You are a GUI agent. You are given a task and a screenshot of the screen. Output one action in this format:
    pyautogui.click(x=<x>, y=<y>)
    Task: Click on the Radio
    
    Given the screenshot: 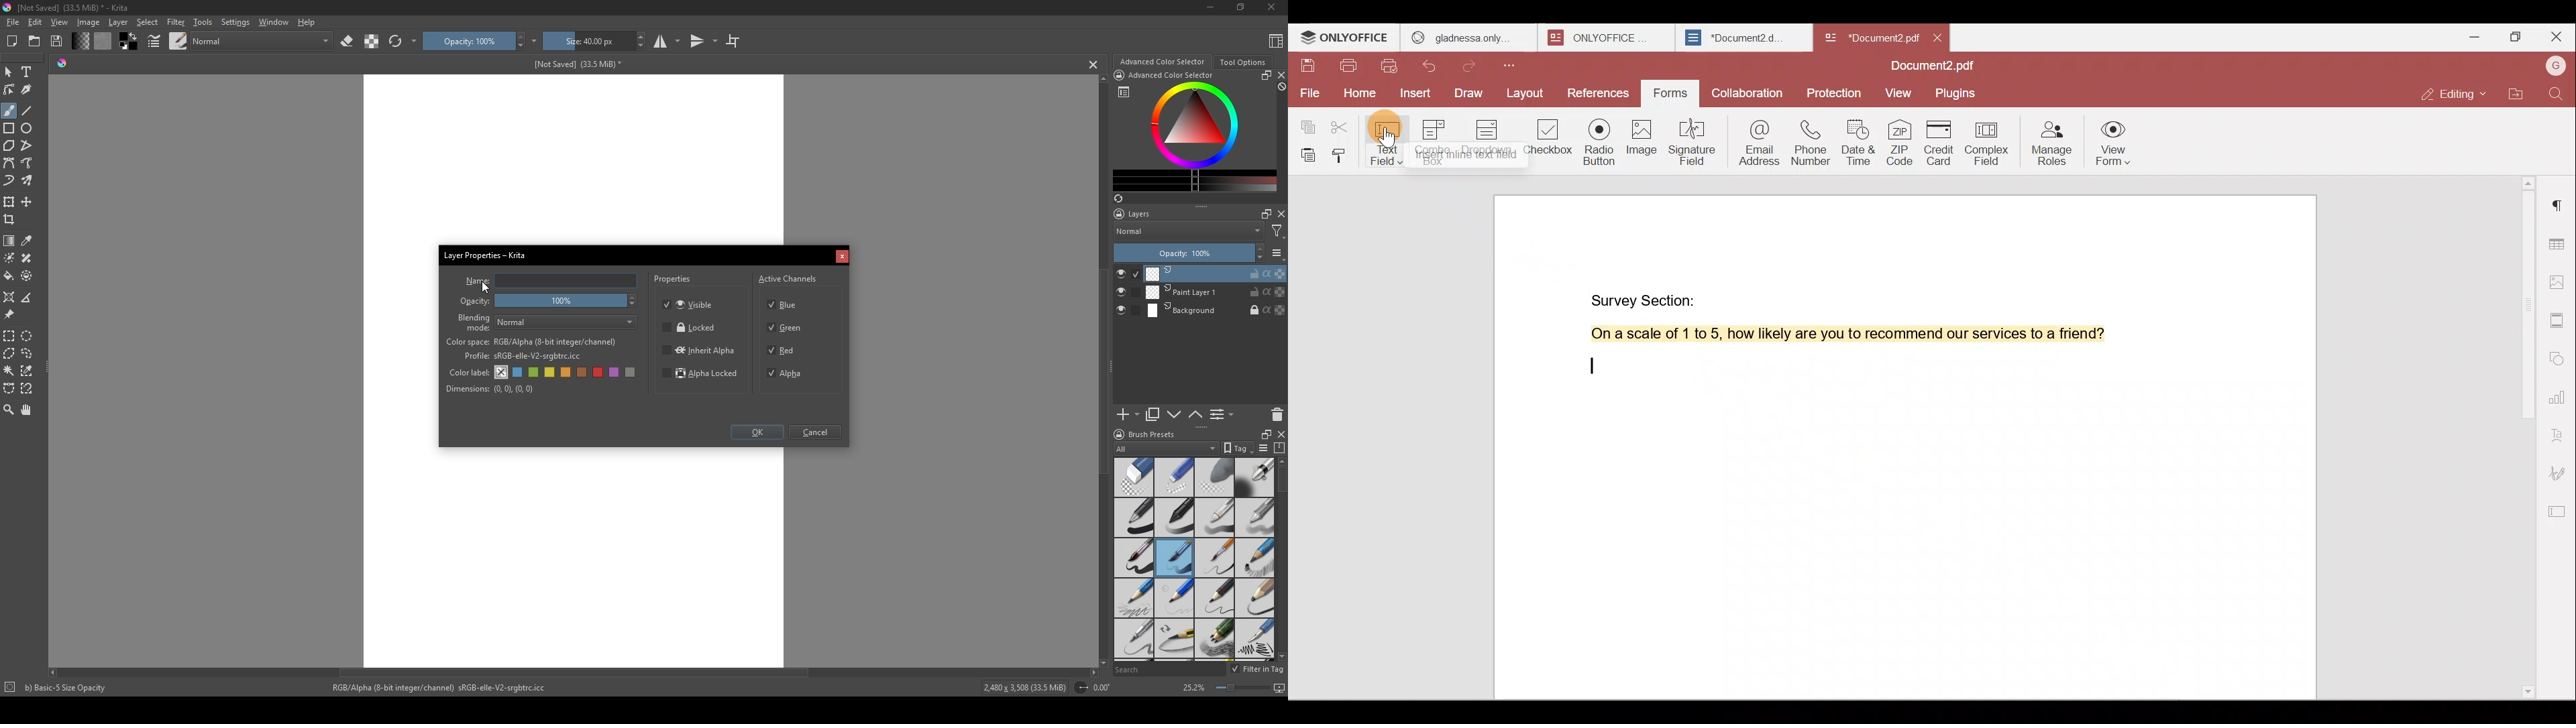 What is the action you would take?
    pyautogui.click(x=1600, y=144)
    